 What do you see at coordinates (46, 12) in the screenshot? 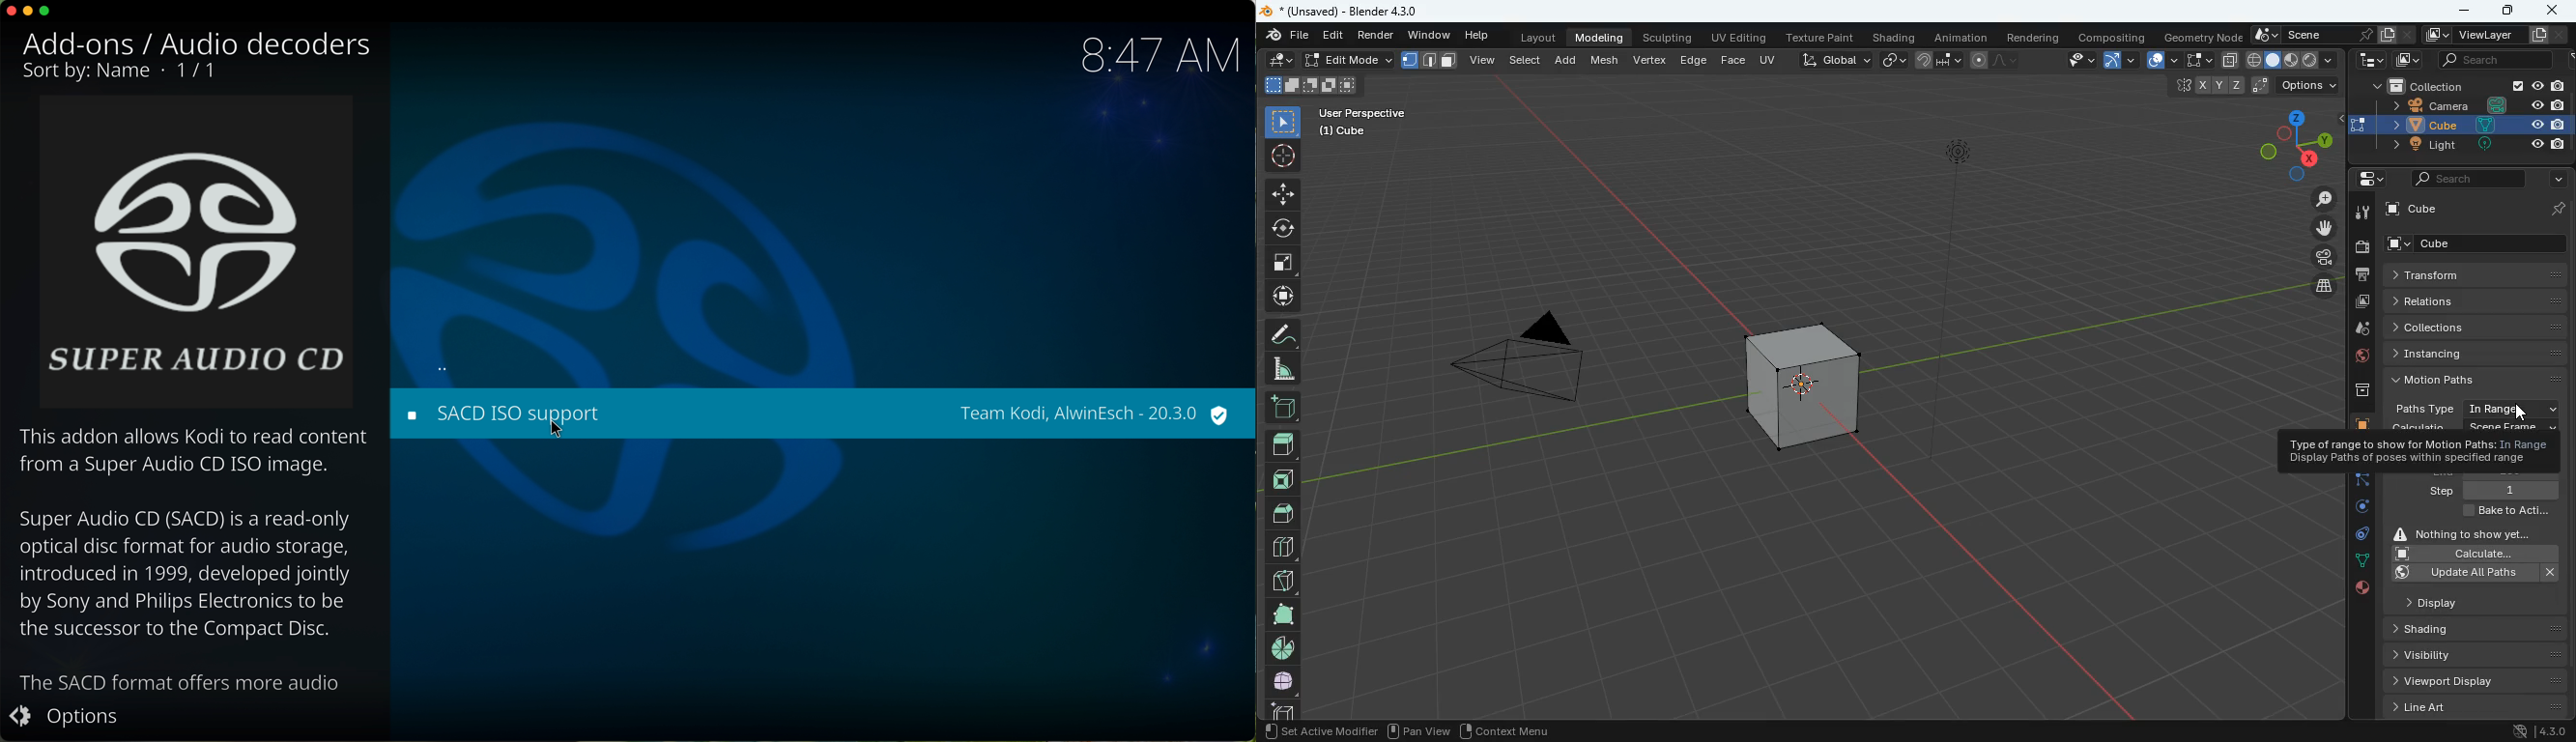
I see `maximize program` at bounding box center [46, 12].